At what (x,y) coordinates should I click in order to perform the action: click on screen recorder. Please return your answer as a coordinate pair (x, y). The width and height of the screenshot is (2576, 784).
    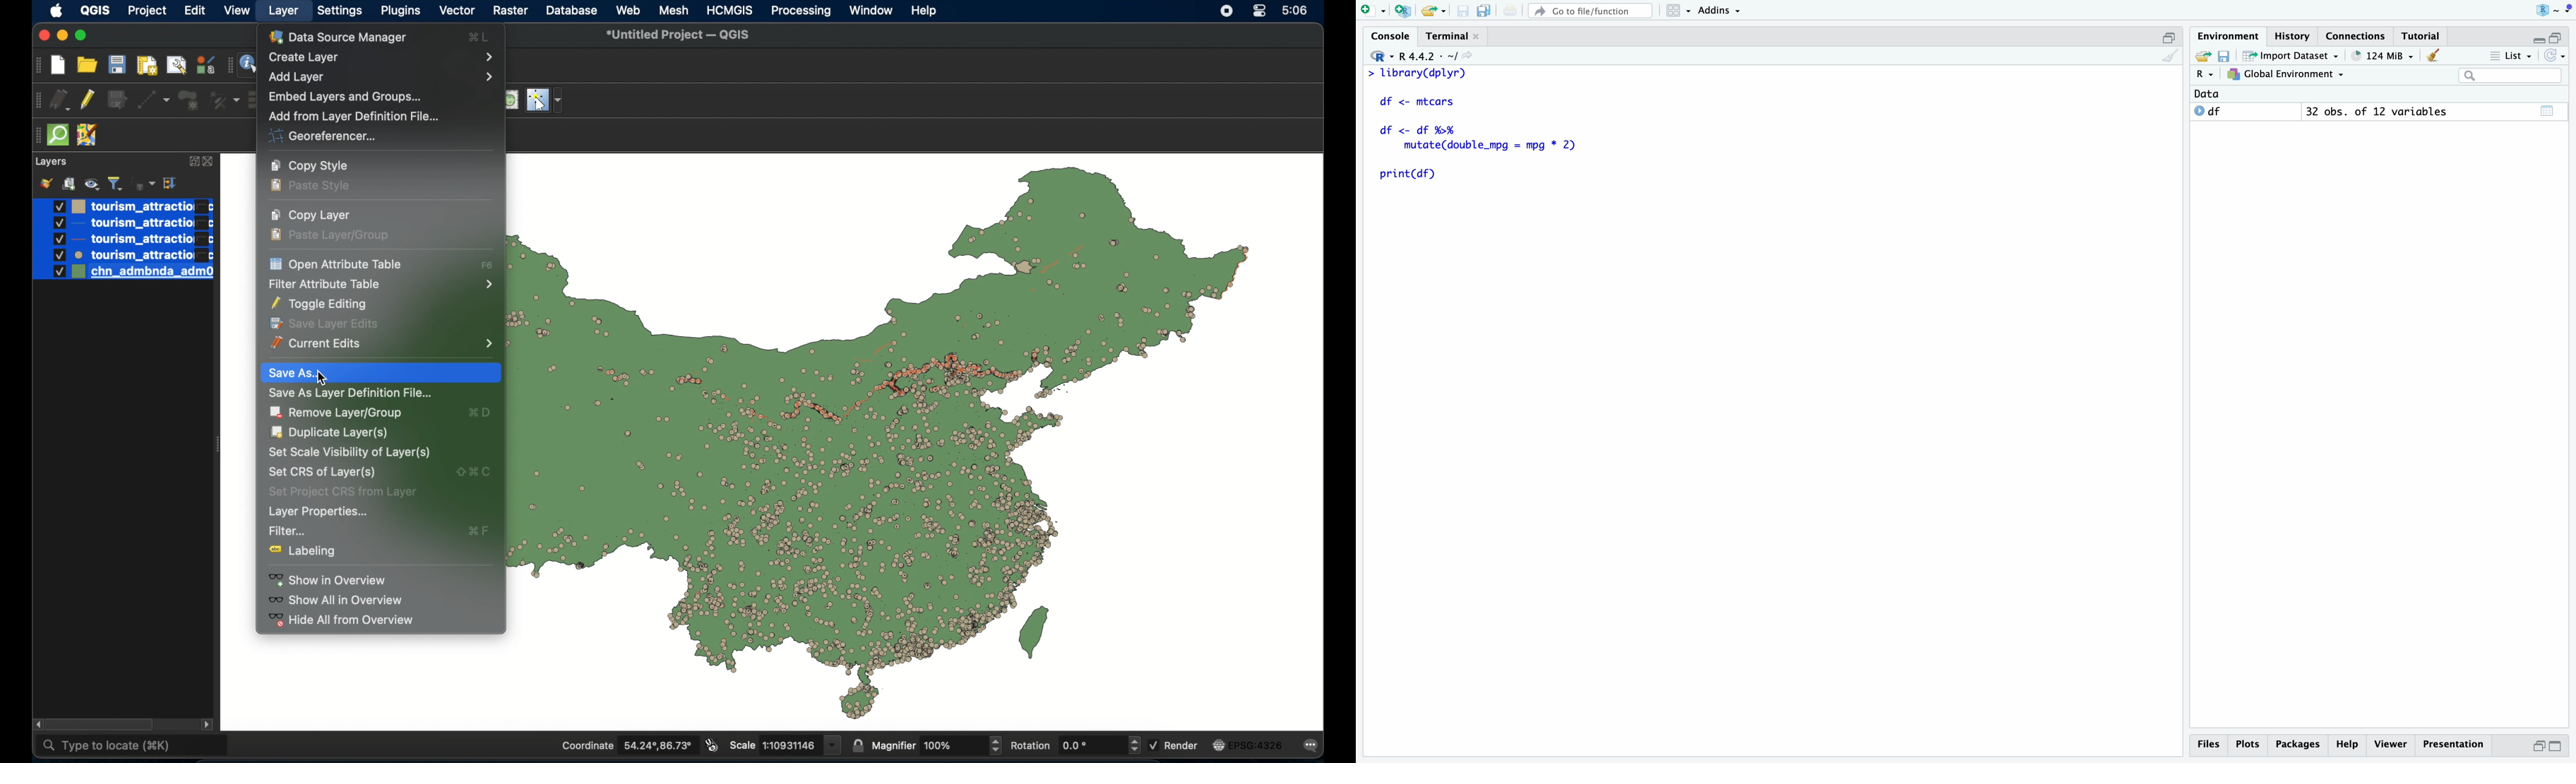
    Looking at the image, I should click on (1228, 11).